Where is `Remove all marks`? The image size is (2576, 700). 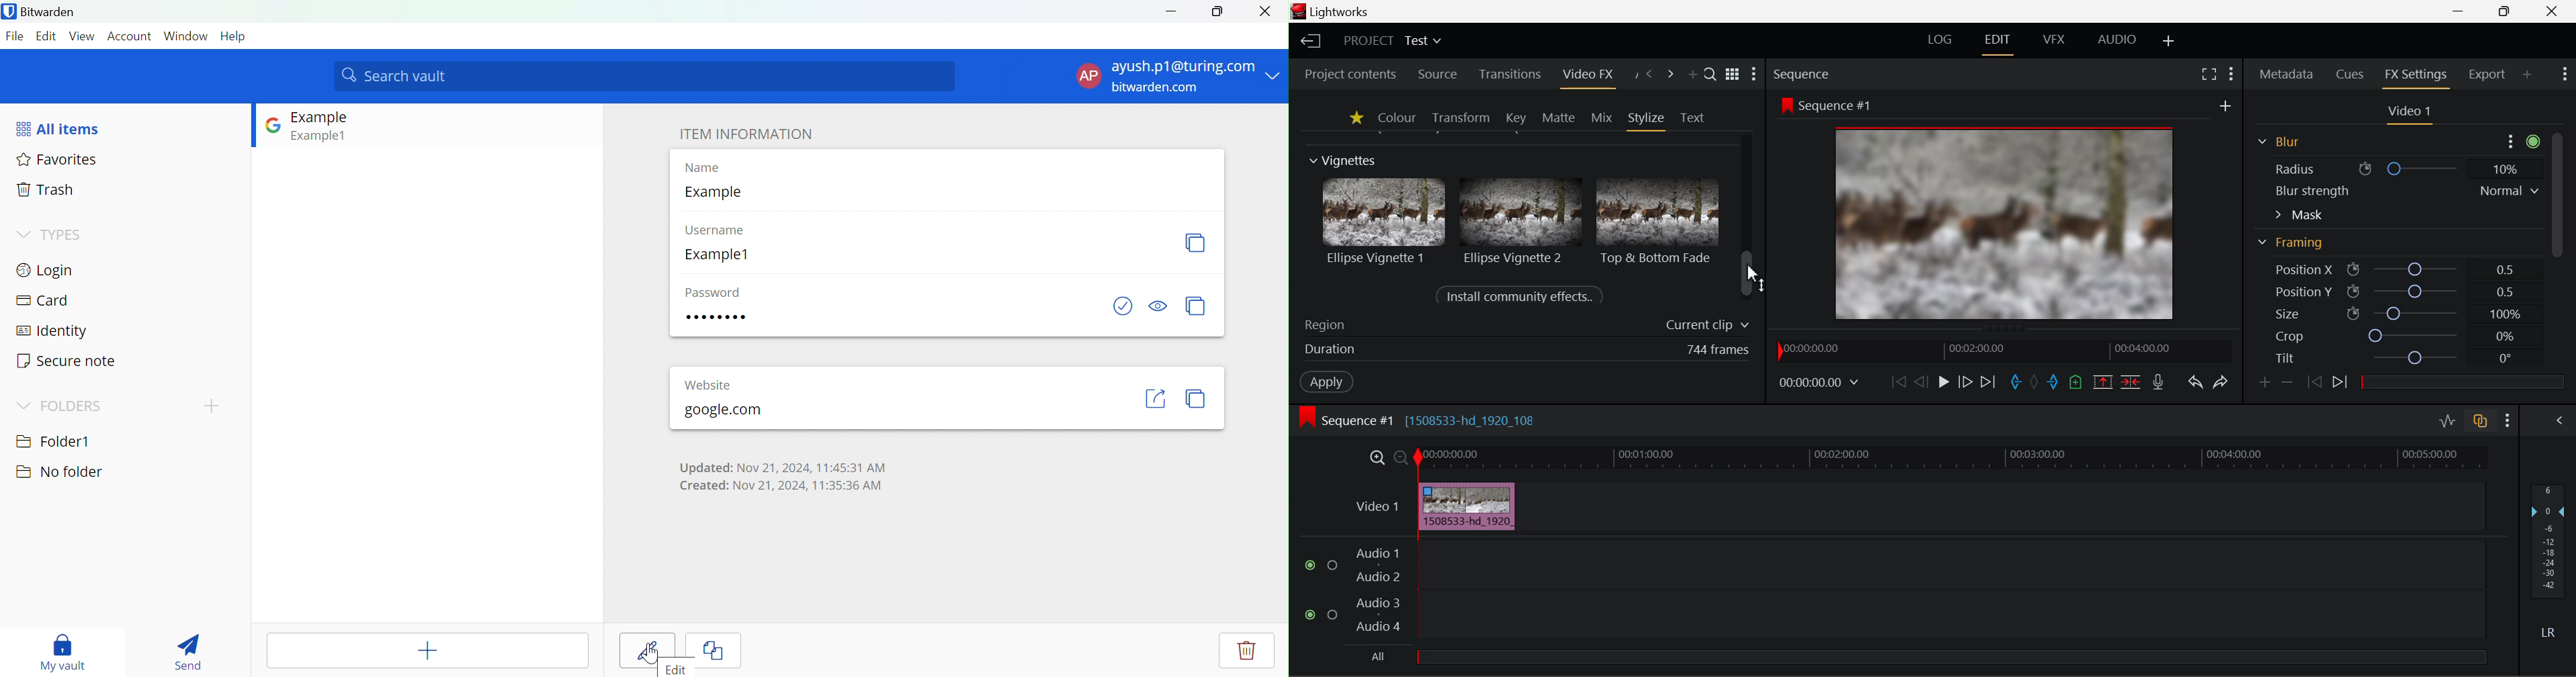
Remove all marks is located at coordinates (2034, 380).